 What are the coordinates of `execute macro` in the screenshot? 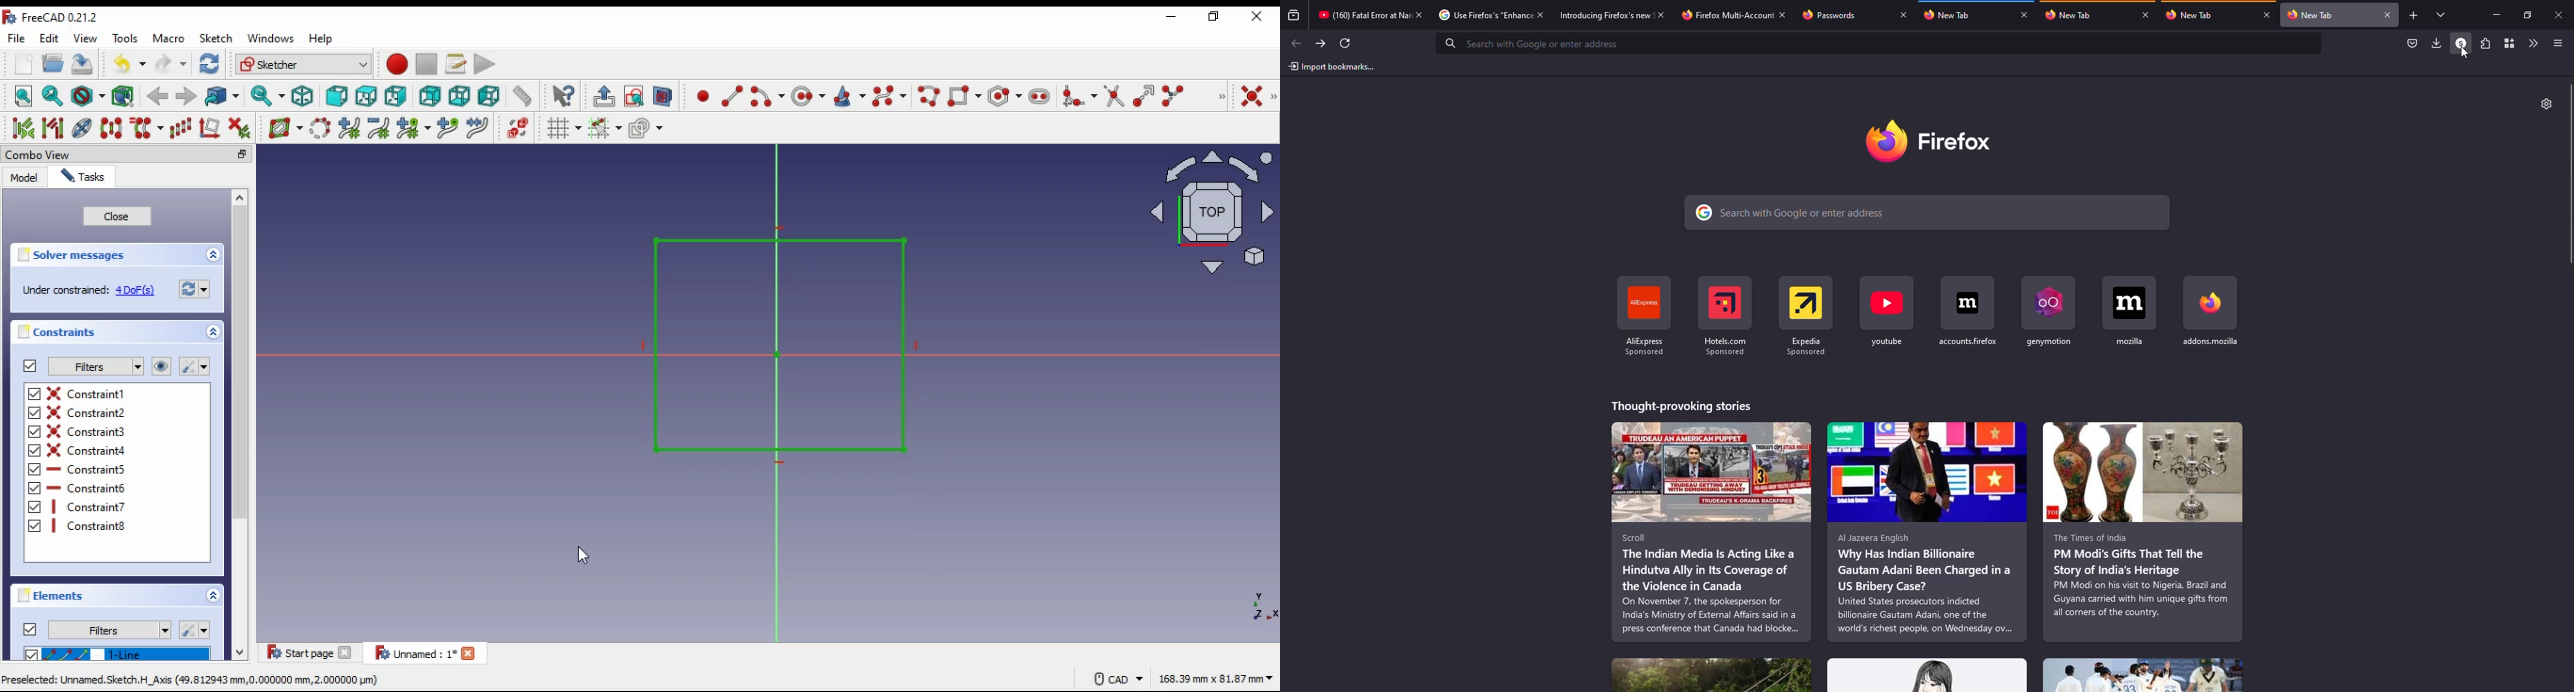 It's located at (485, 63).